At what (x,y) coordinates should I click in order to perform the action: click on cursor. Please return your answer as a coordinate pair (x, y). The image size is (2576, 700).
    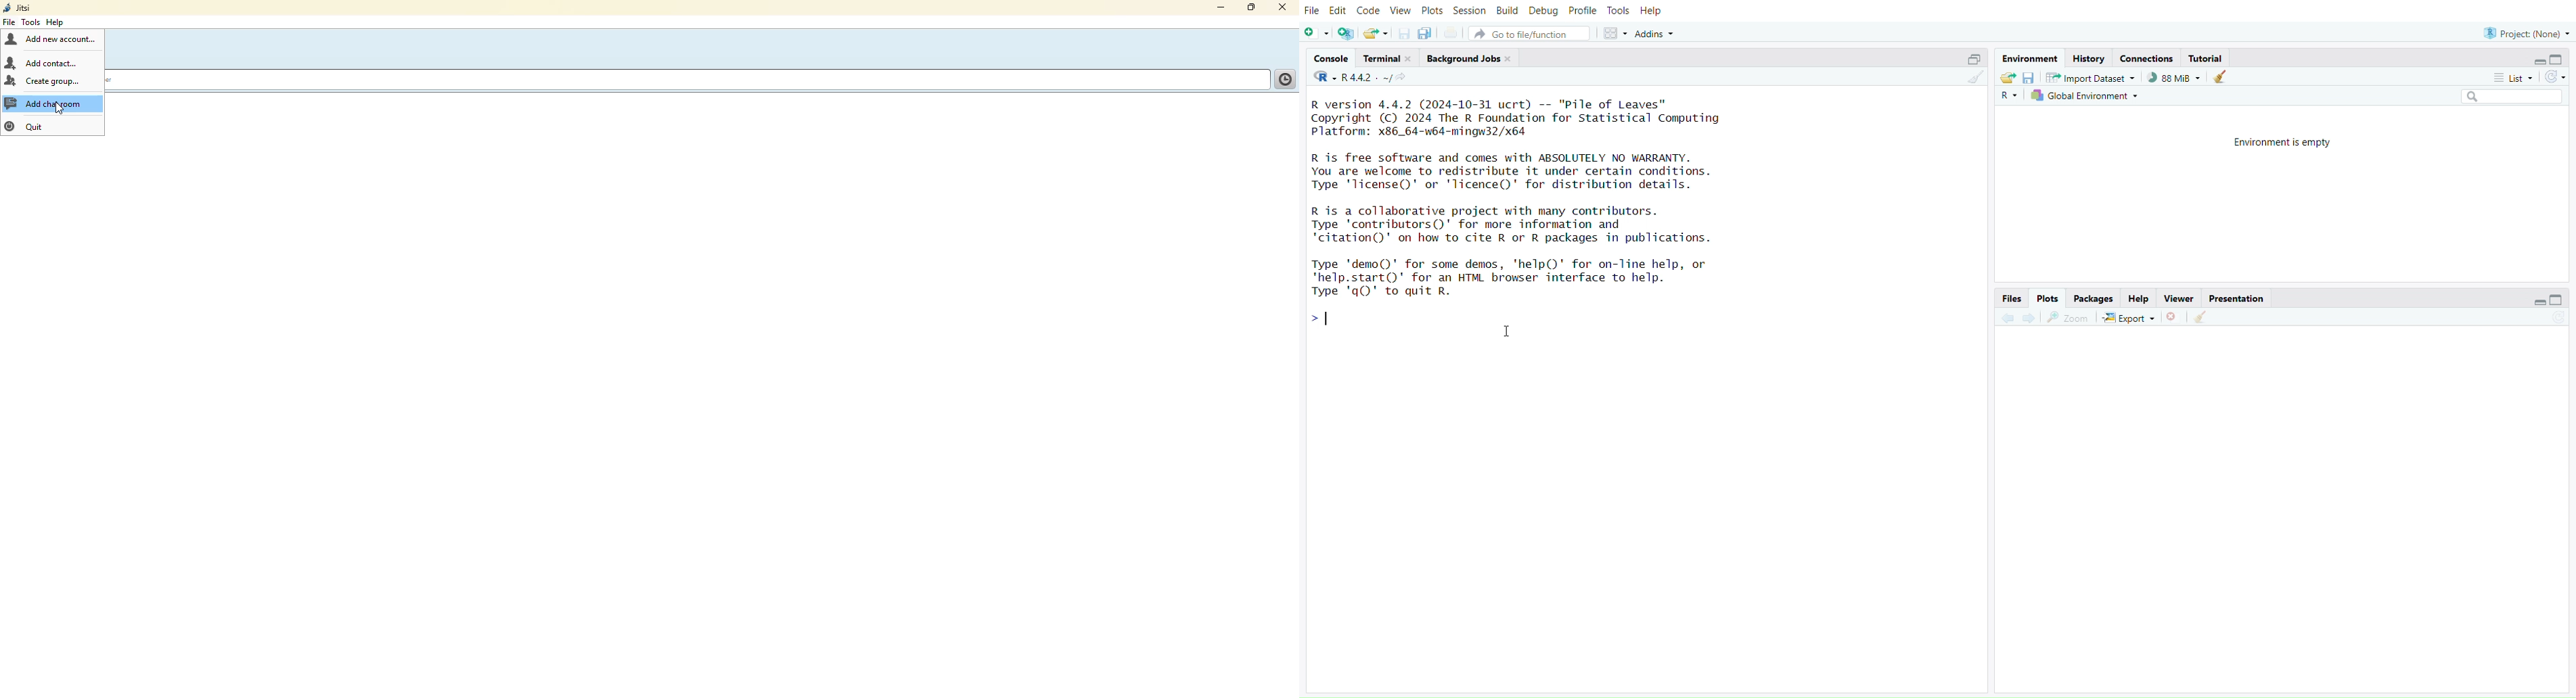
    Looking at the image, I should click on (1506, 332).